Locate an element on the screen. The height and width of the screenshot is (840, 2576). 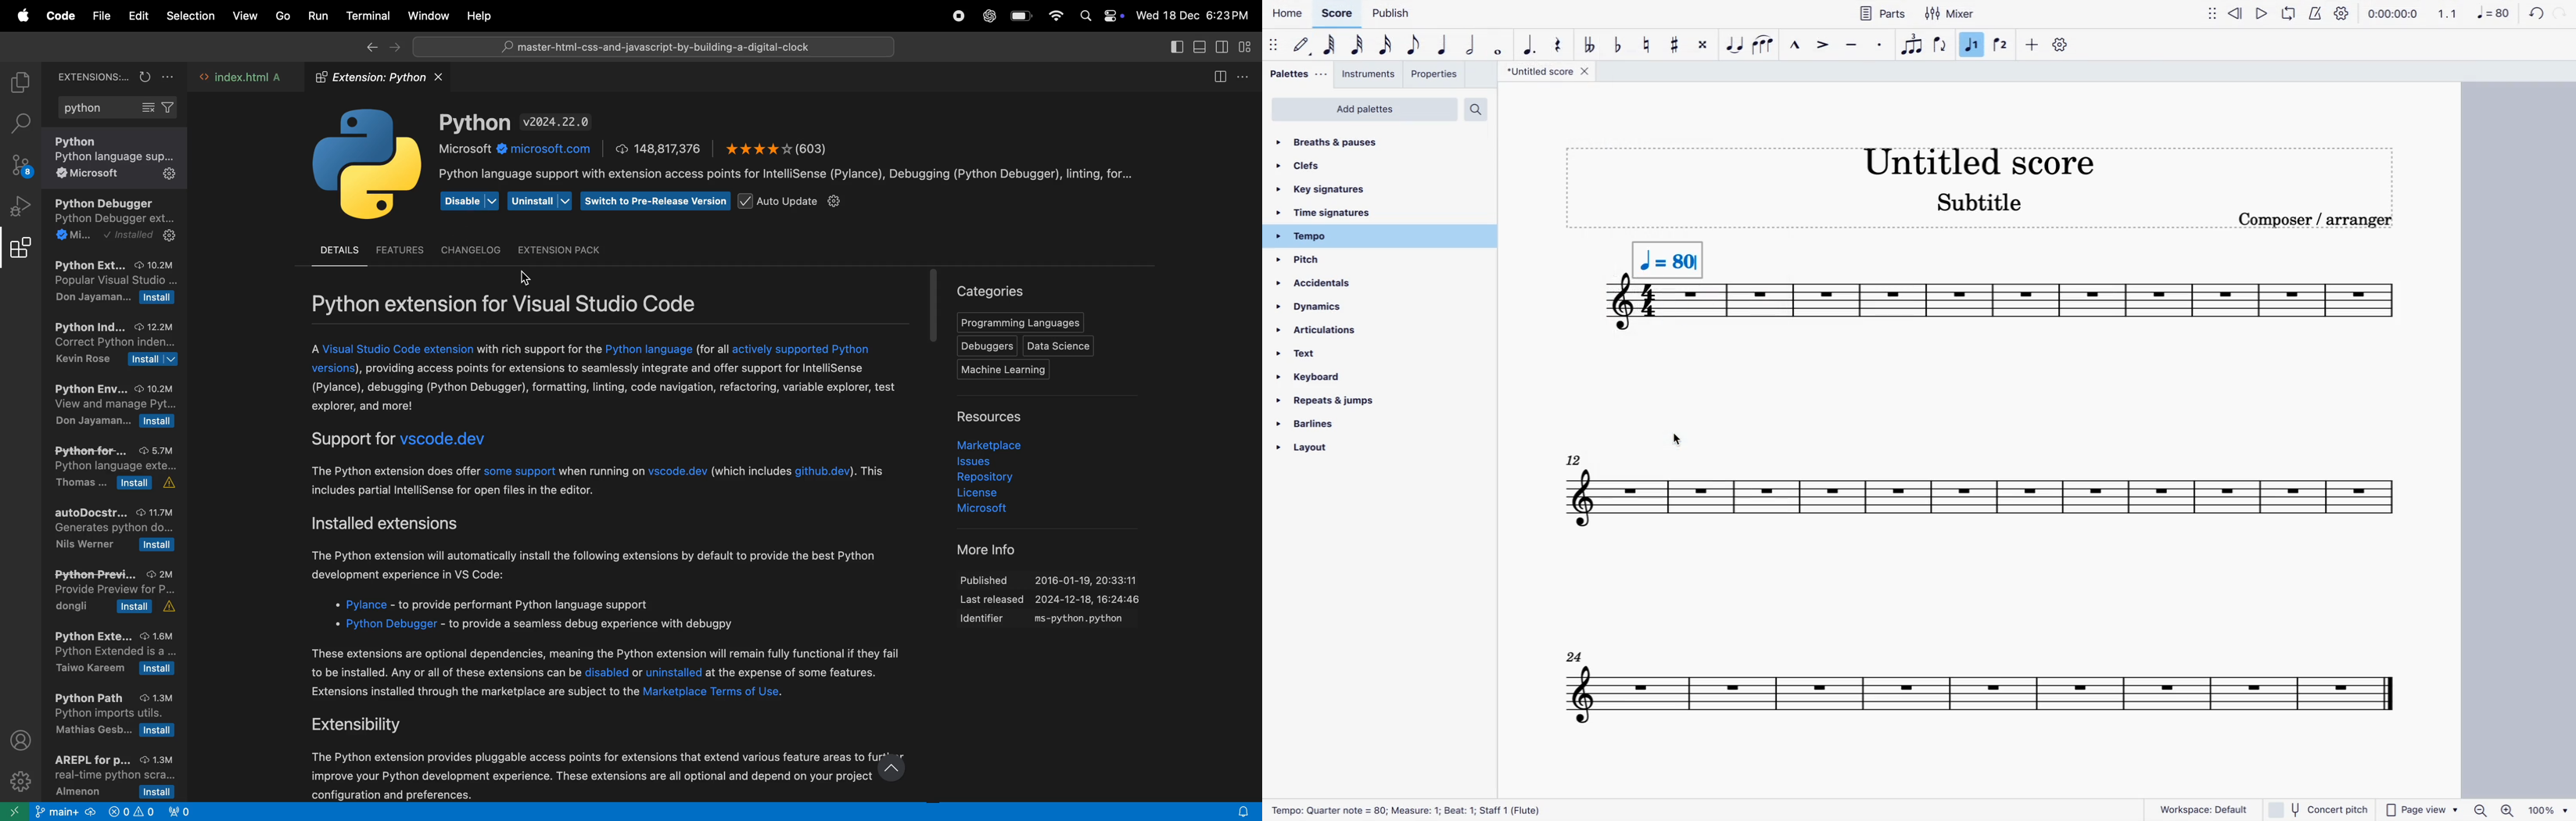
date and time is located at coordinates (1196, 15).